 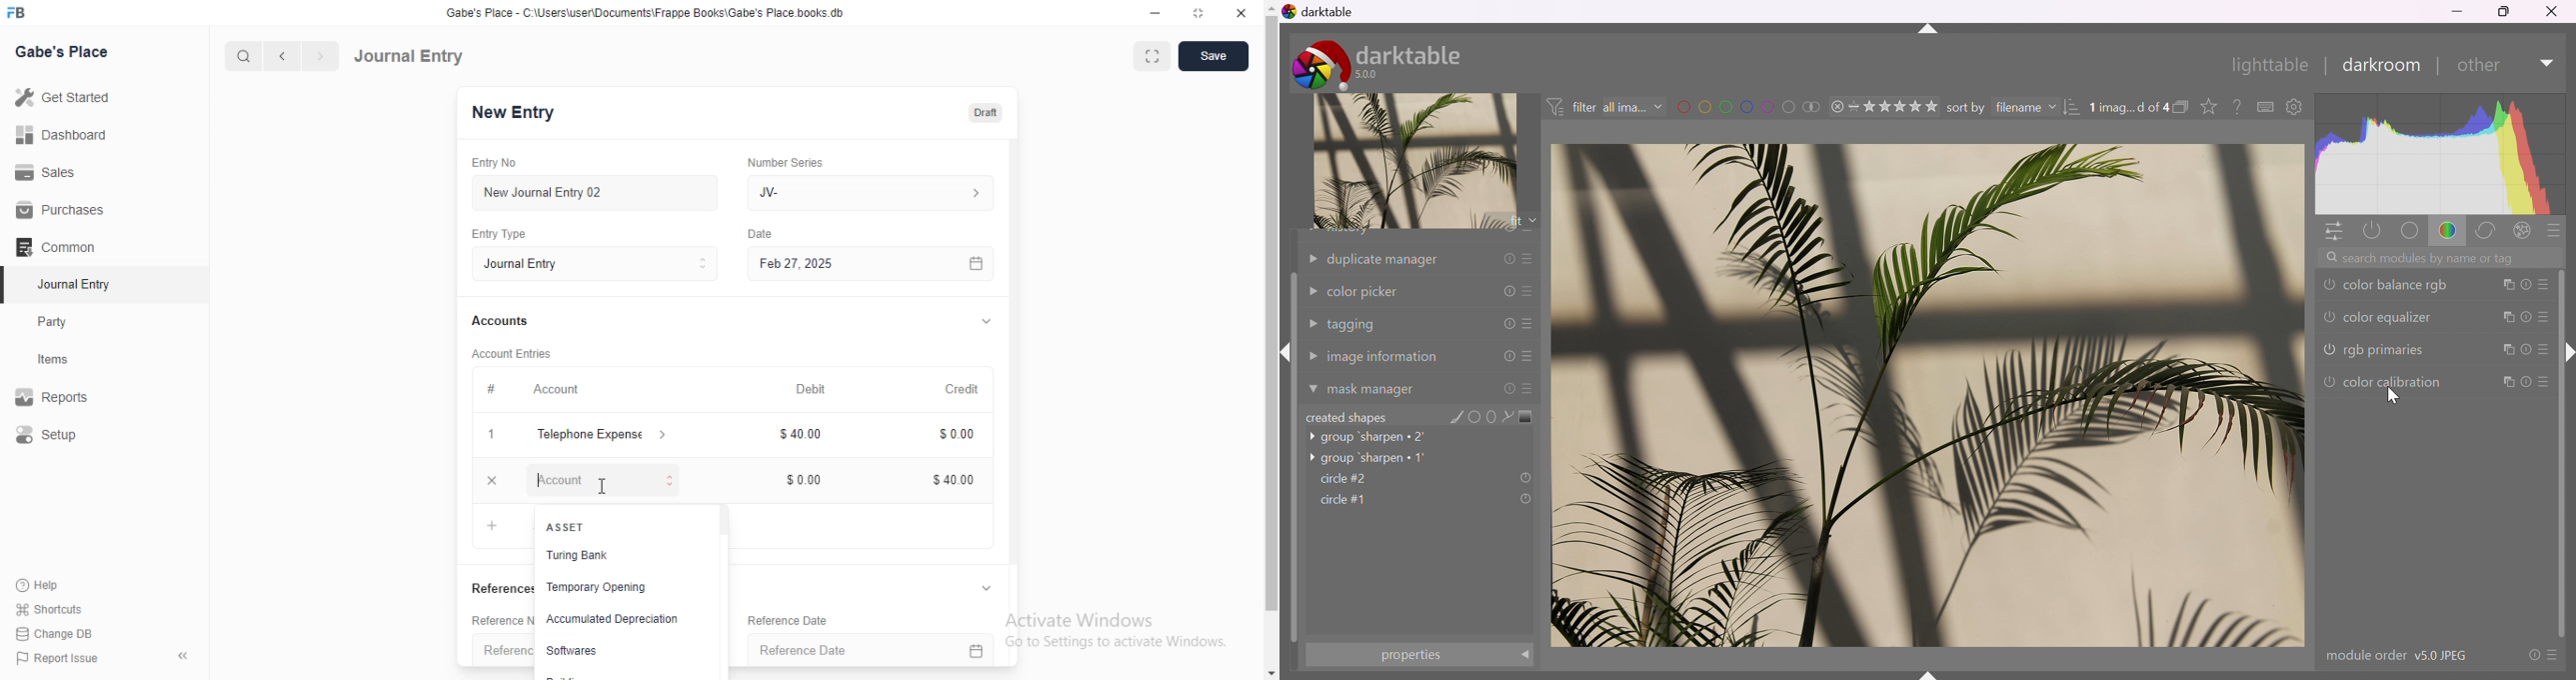 What do you see at coordinates (2273, 65) in the screenshot?
I see `lighttable` at bounding box center [2273, 65].